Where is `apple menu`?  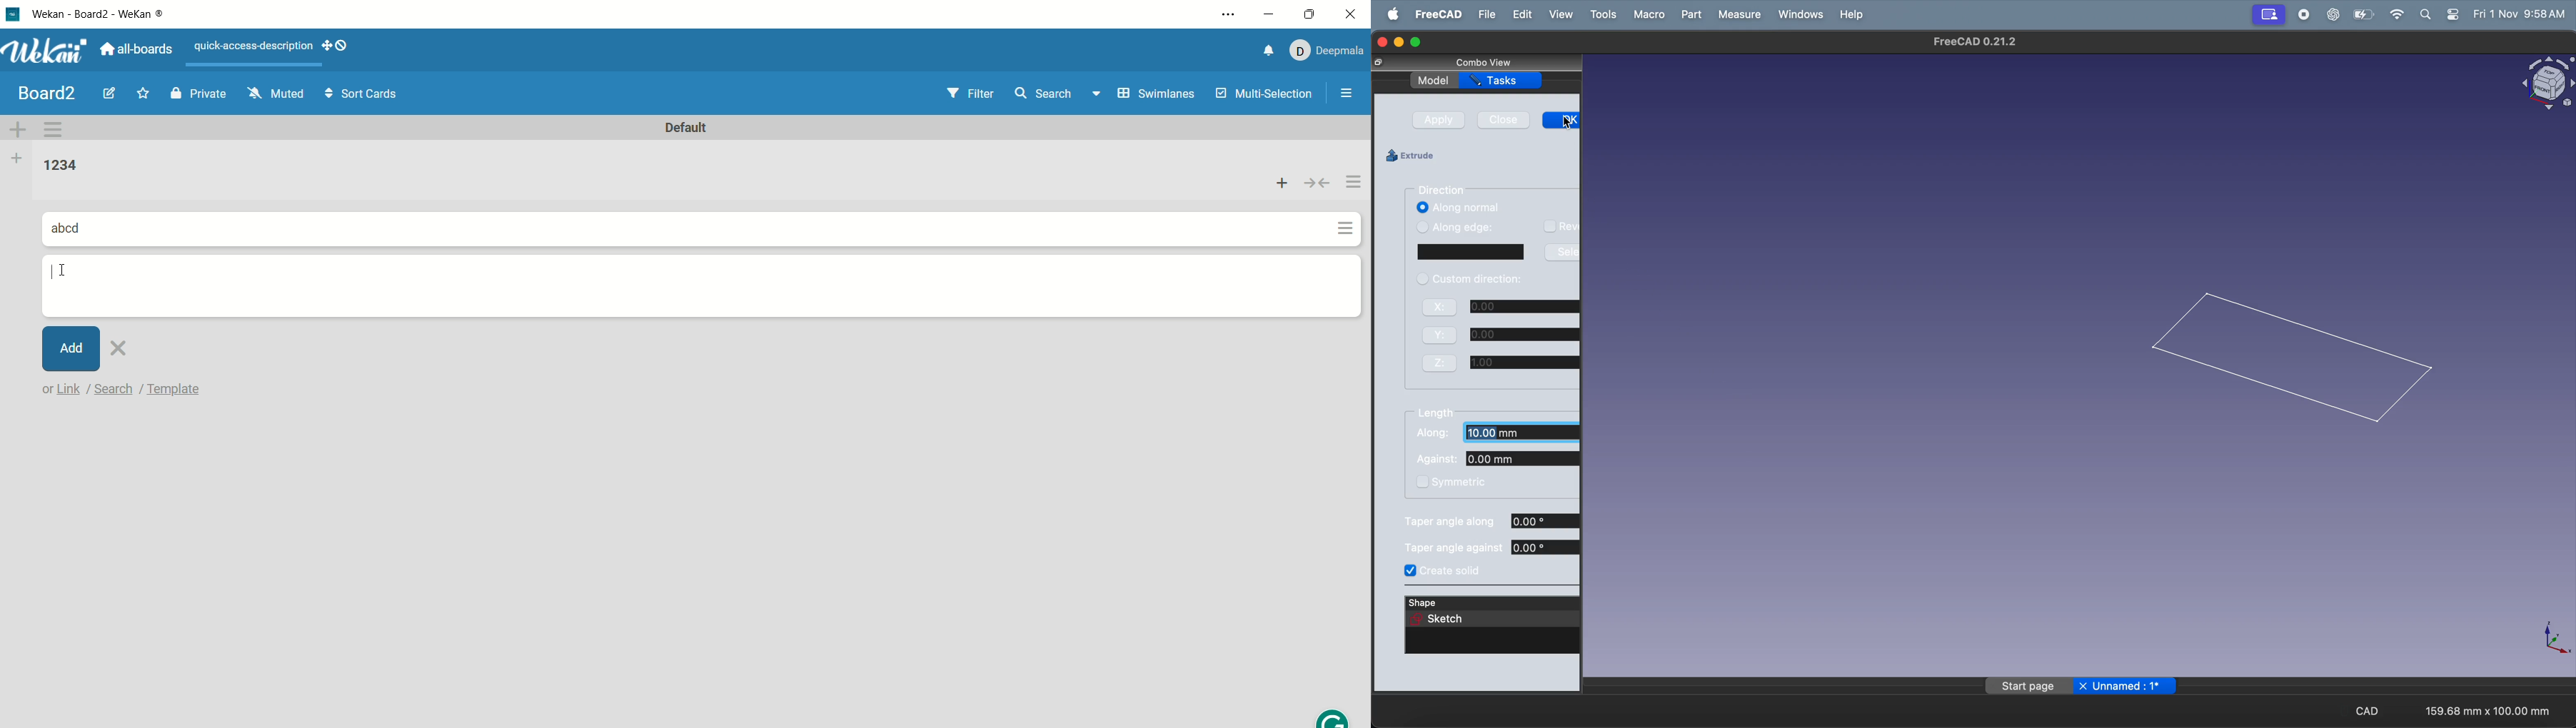
apple menu is located at coordinates (1390, 13).